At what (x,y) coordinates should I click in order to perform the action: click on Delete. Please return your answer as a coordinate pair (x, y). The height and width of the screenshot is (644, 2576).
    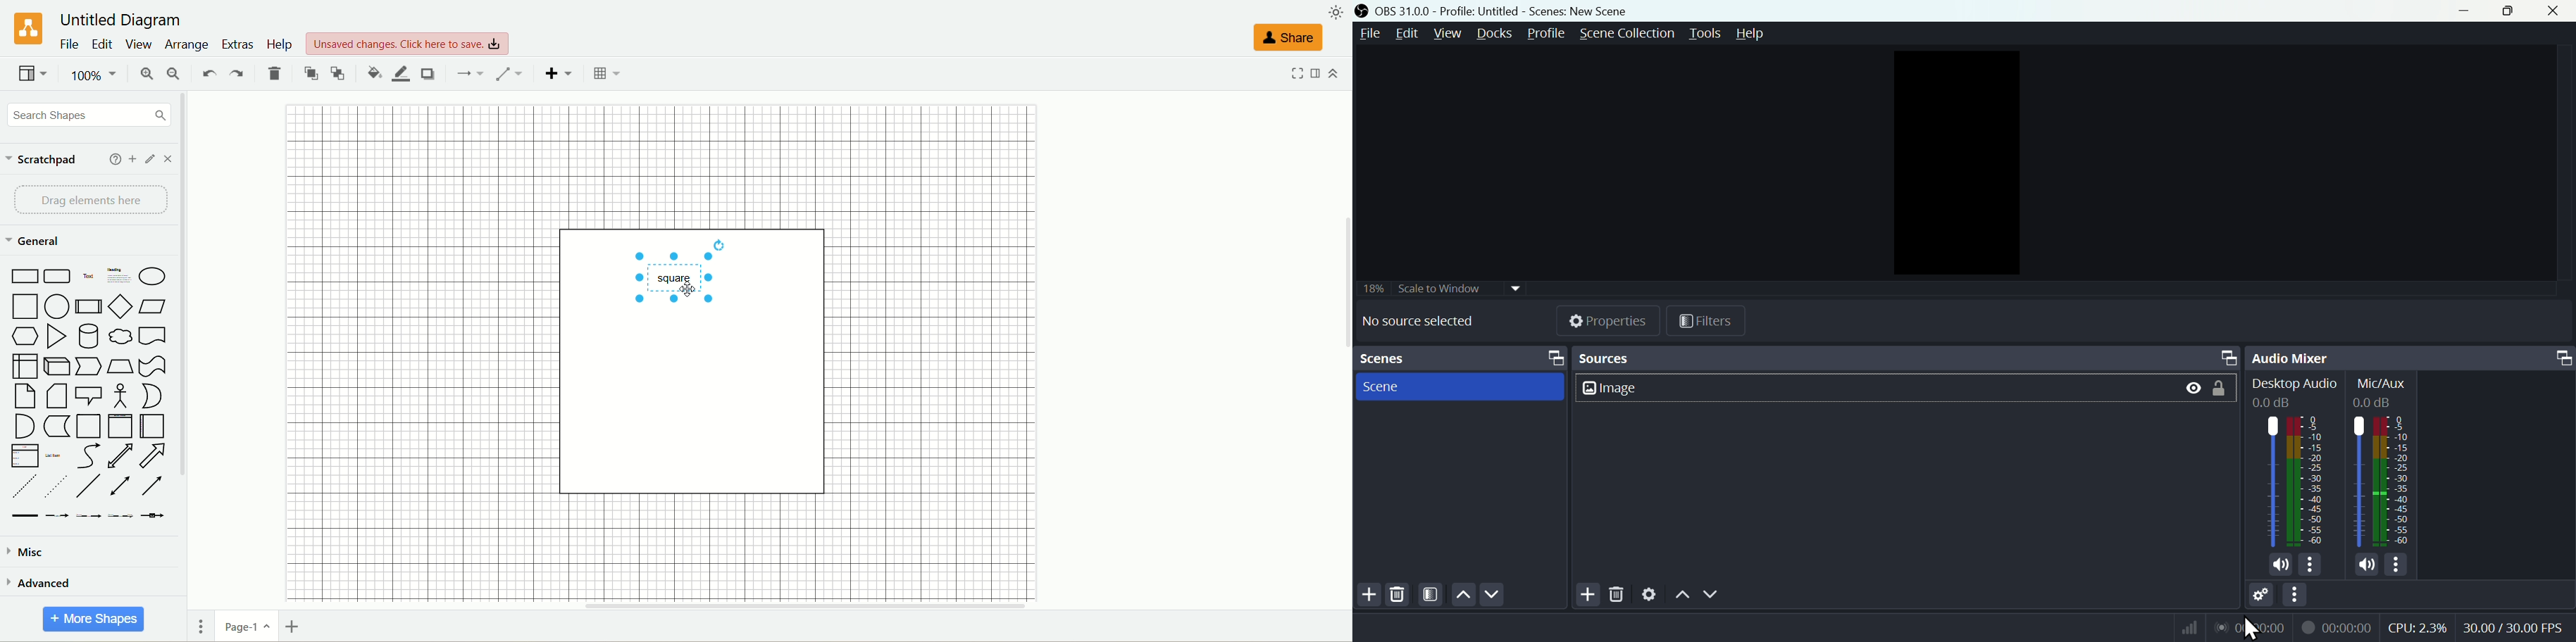
    Looking at the image, I should click on (1398, 594).